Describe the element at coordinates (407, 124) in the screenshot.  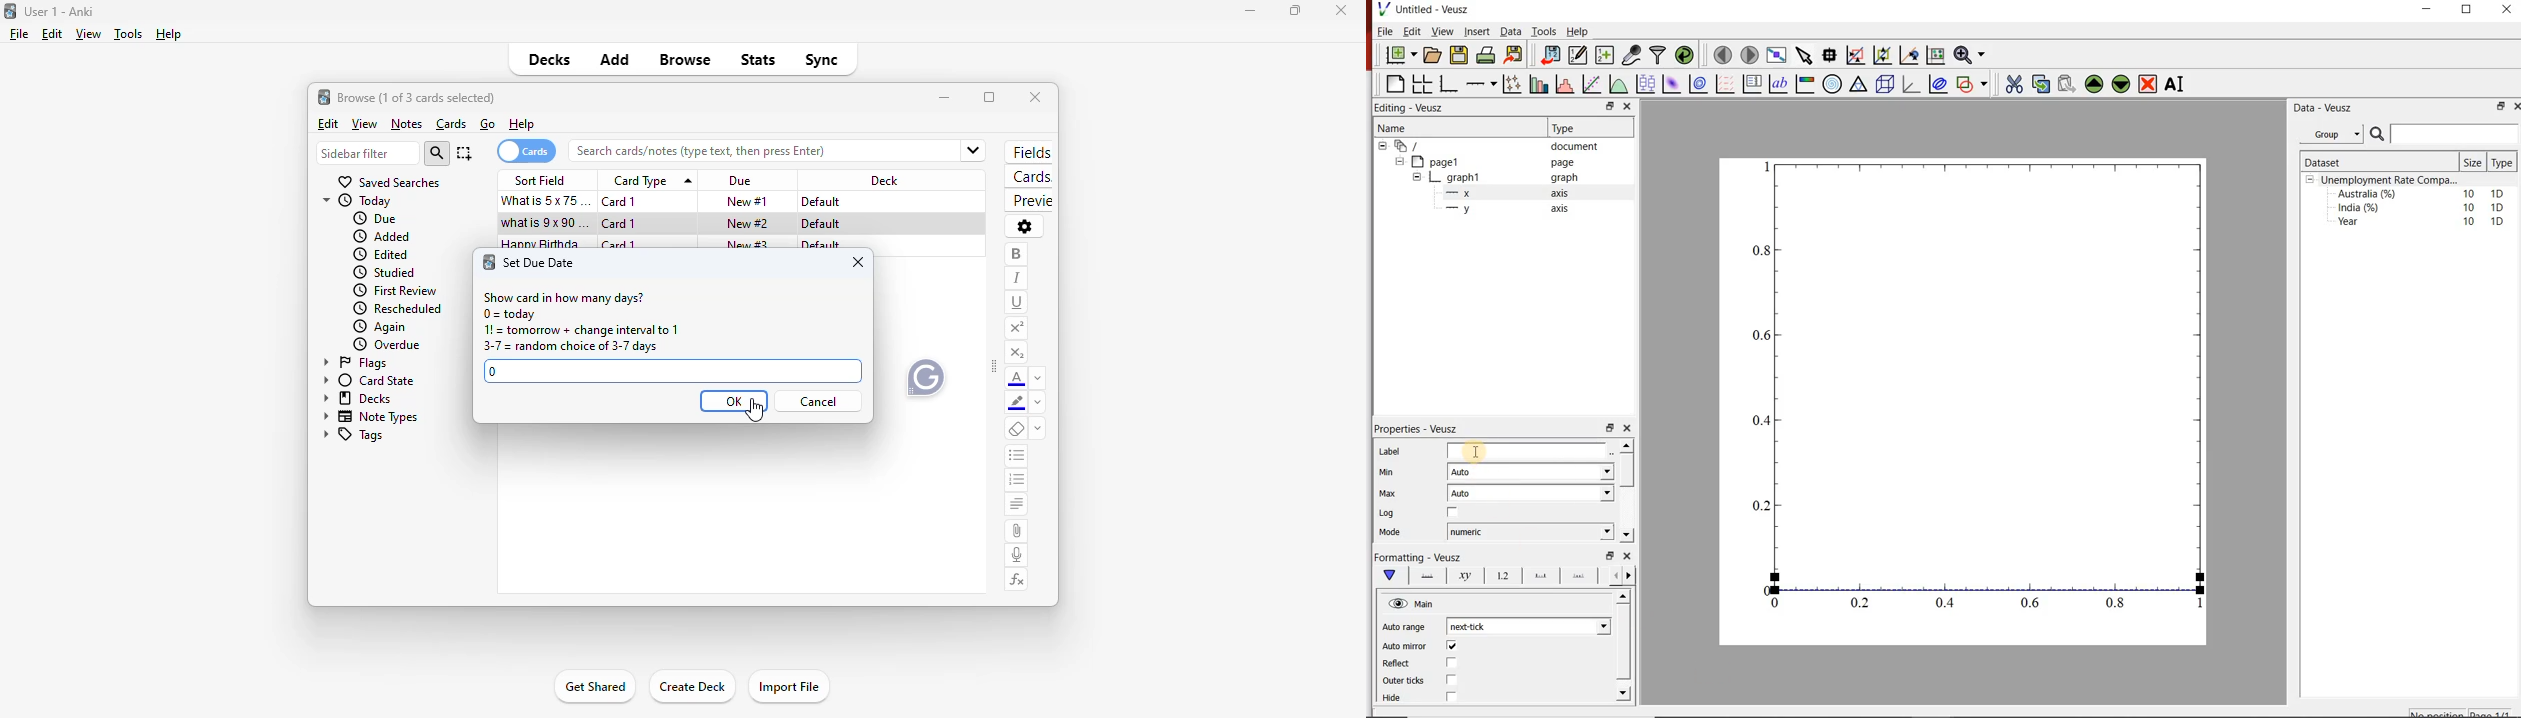
I see `notes` at that location.